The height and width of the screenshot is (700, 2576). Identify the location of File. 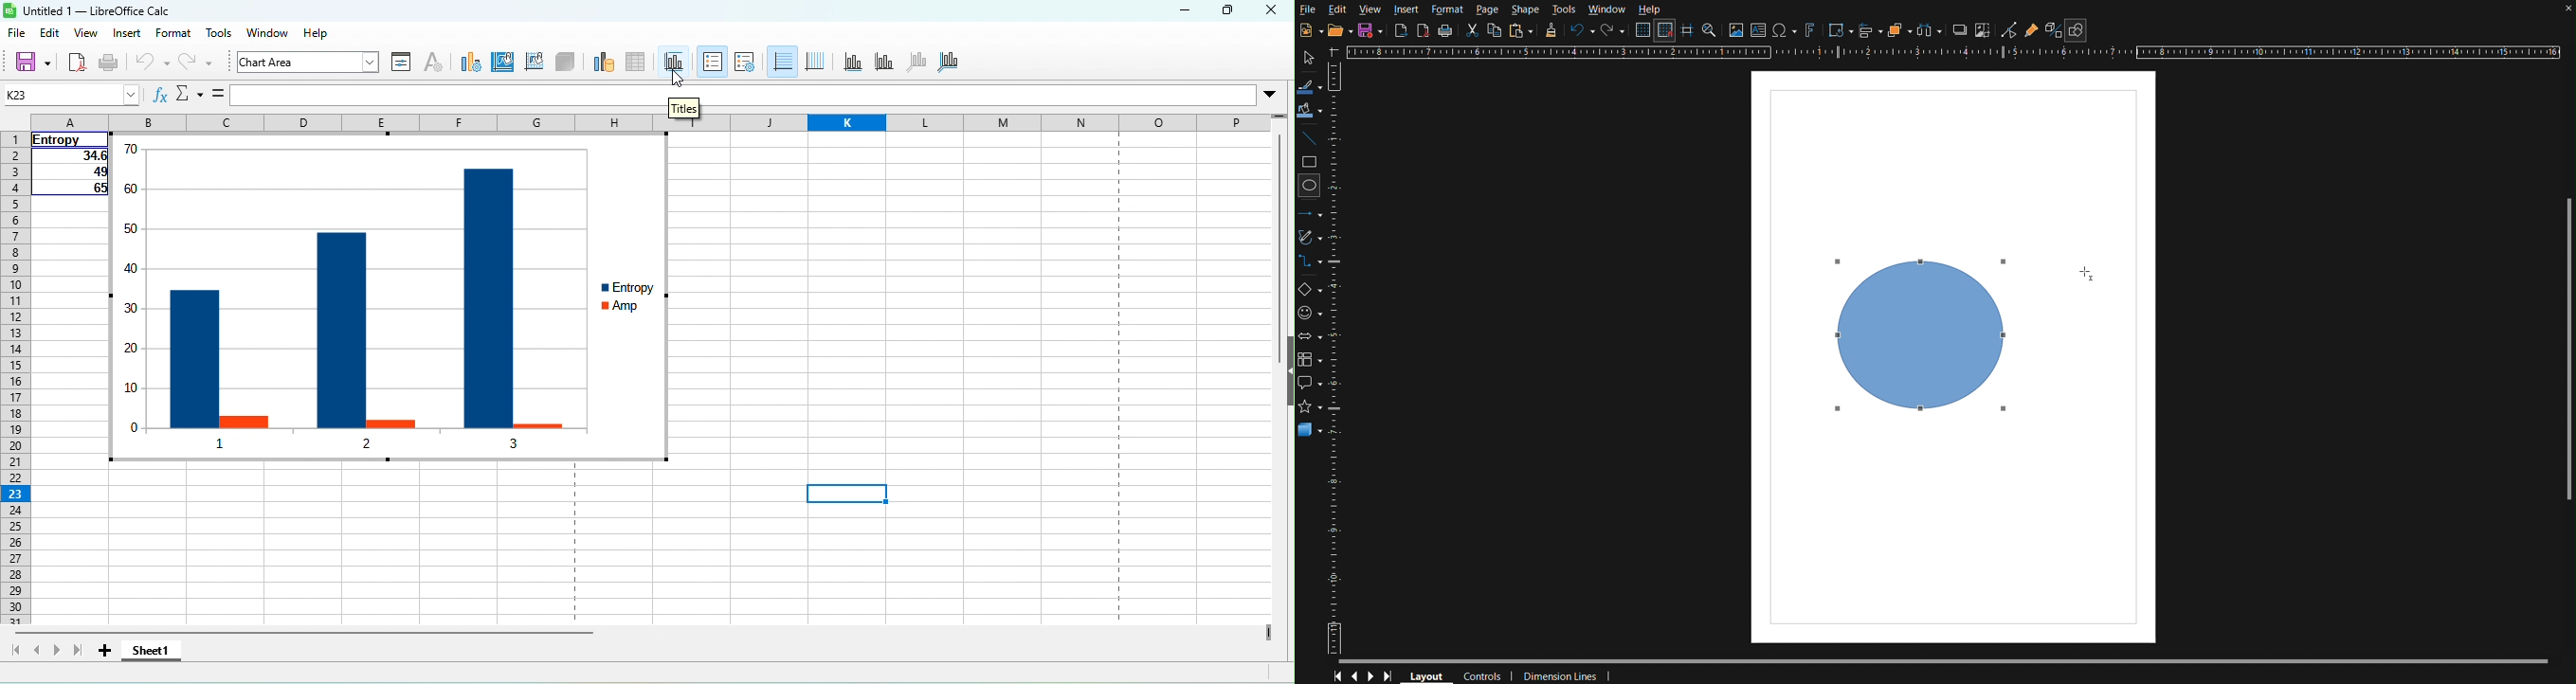
(1309, 11).